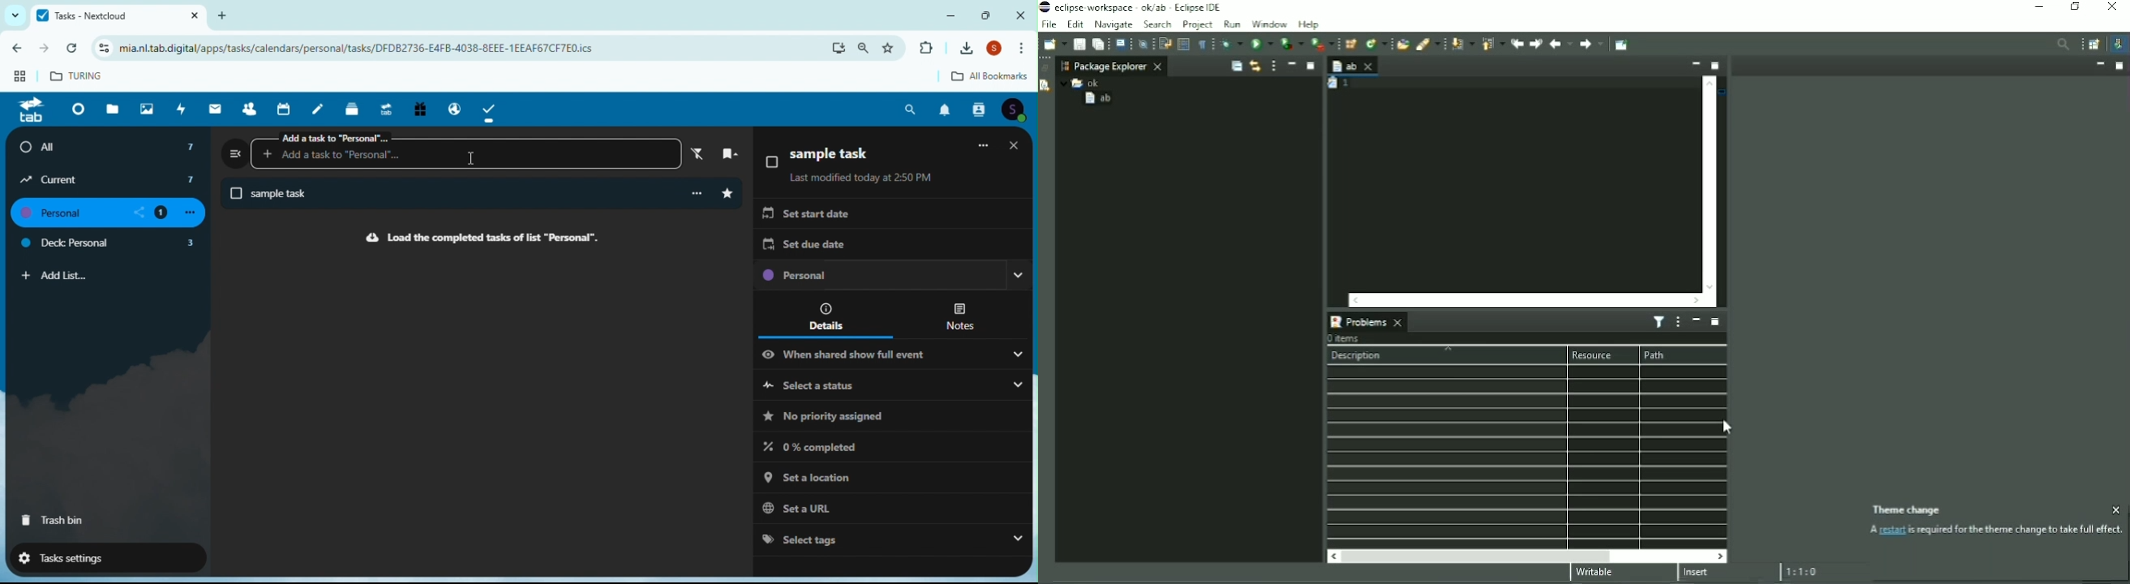 The height and width of the screenshot is (588, 2156). I want to click on bookmark, so click(724, 152).